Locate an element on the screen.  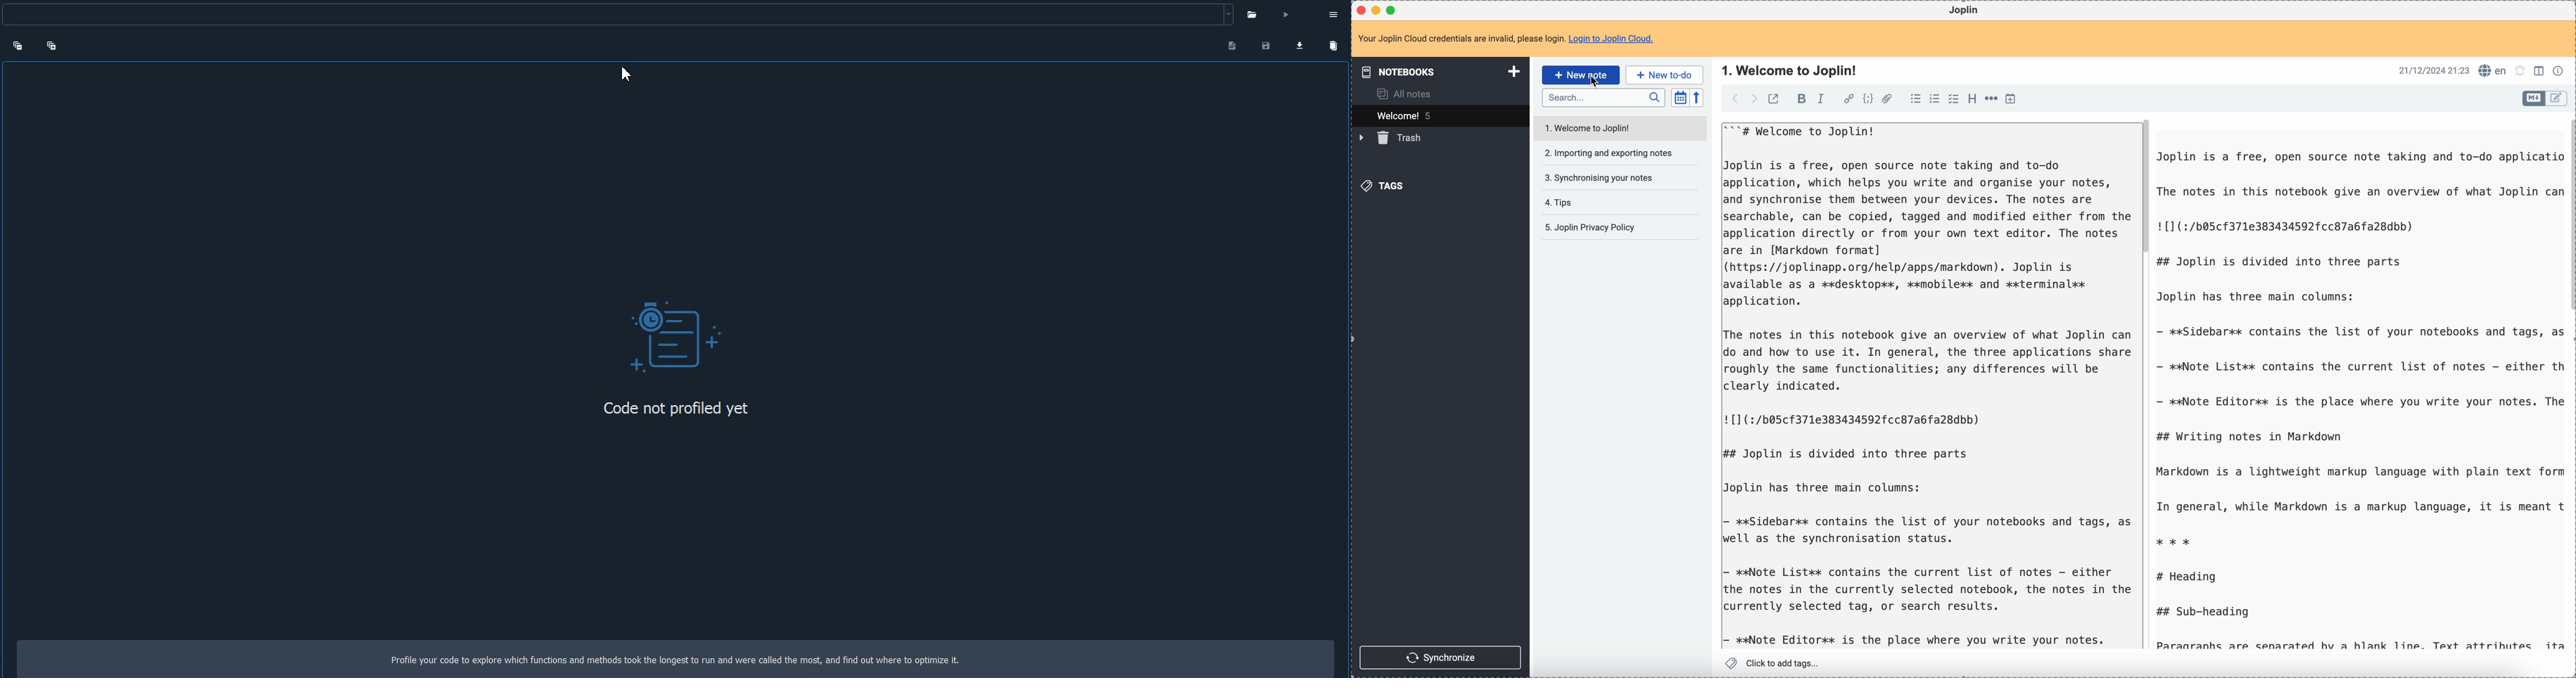
notebooks is located at coordinates (1442, 71).